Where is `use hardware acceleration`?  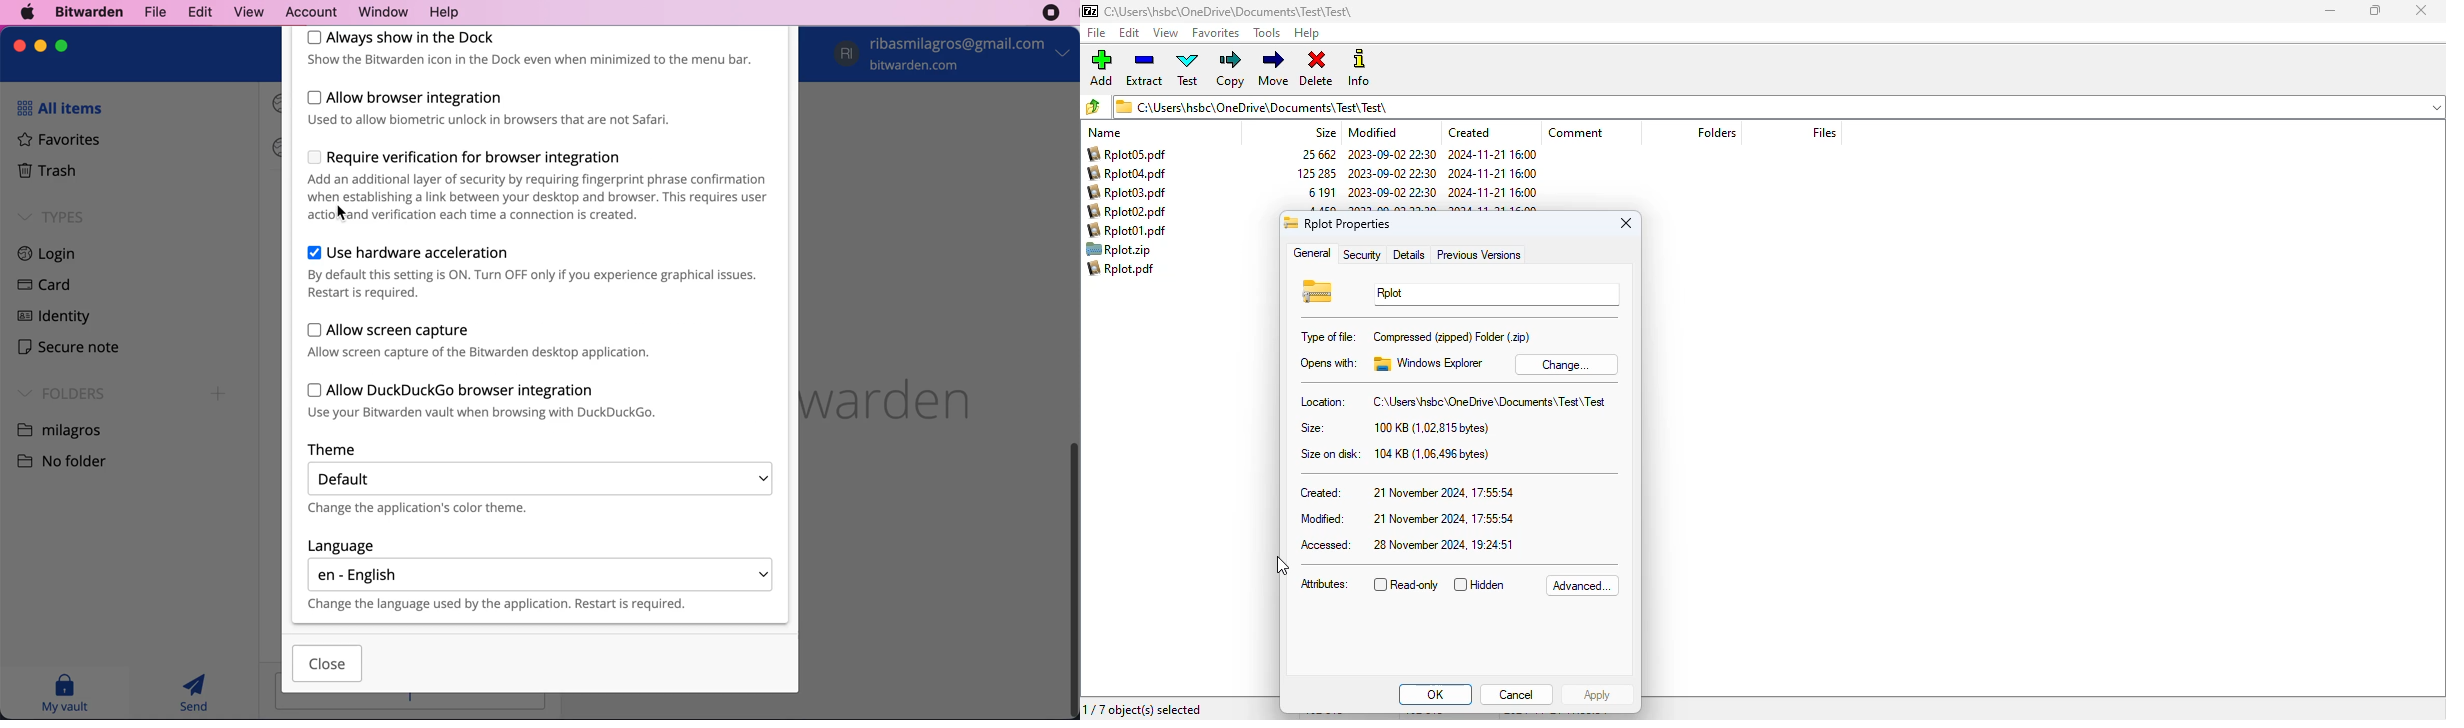 use hardware acceleration is located at coordinates (535, 273).